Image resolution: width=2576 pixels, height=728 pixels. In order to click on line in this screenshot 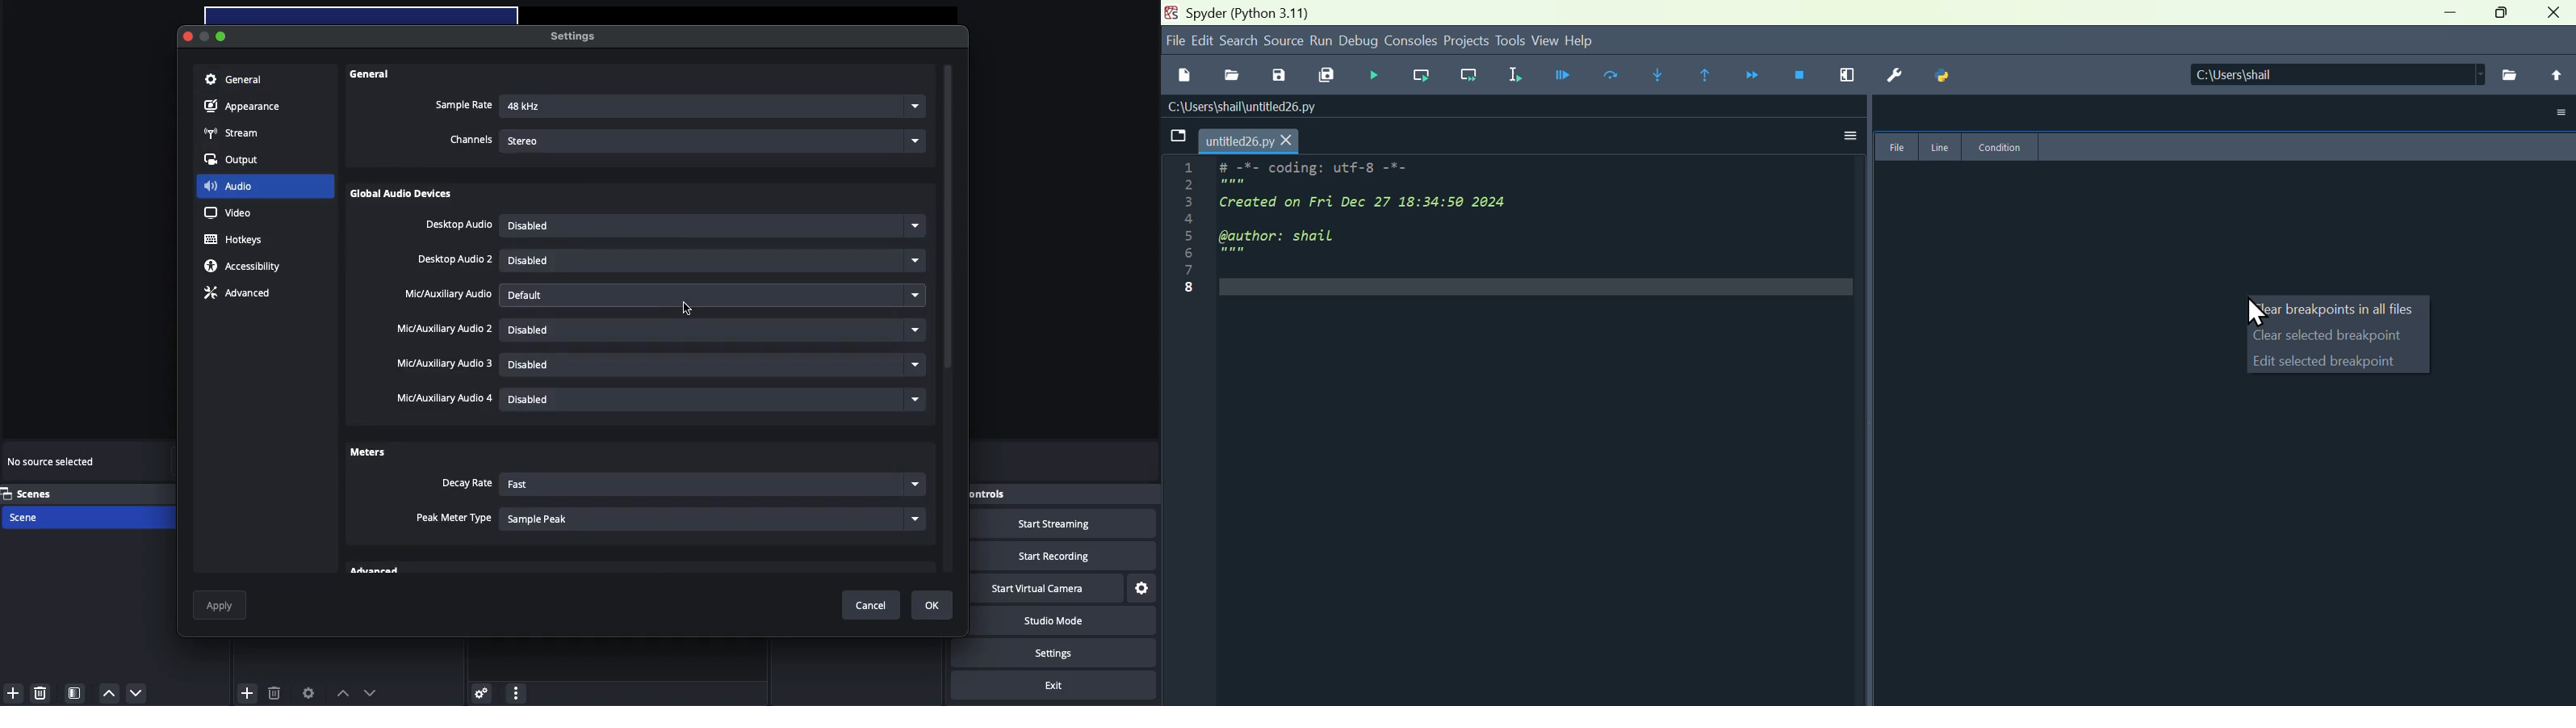, I will do `click(1941, 147)`.